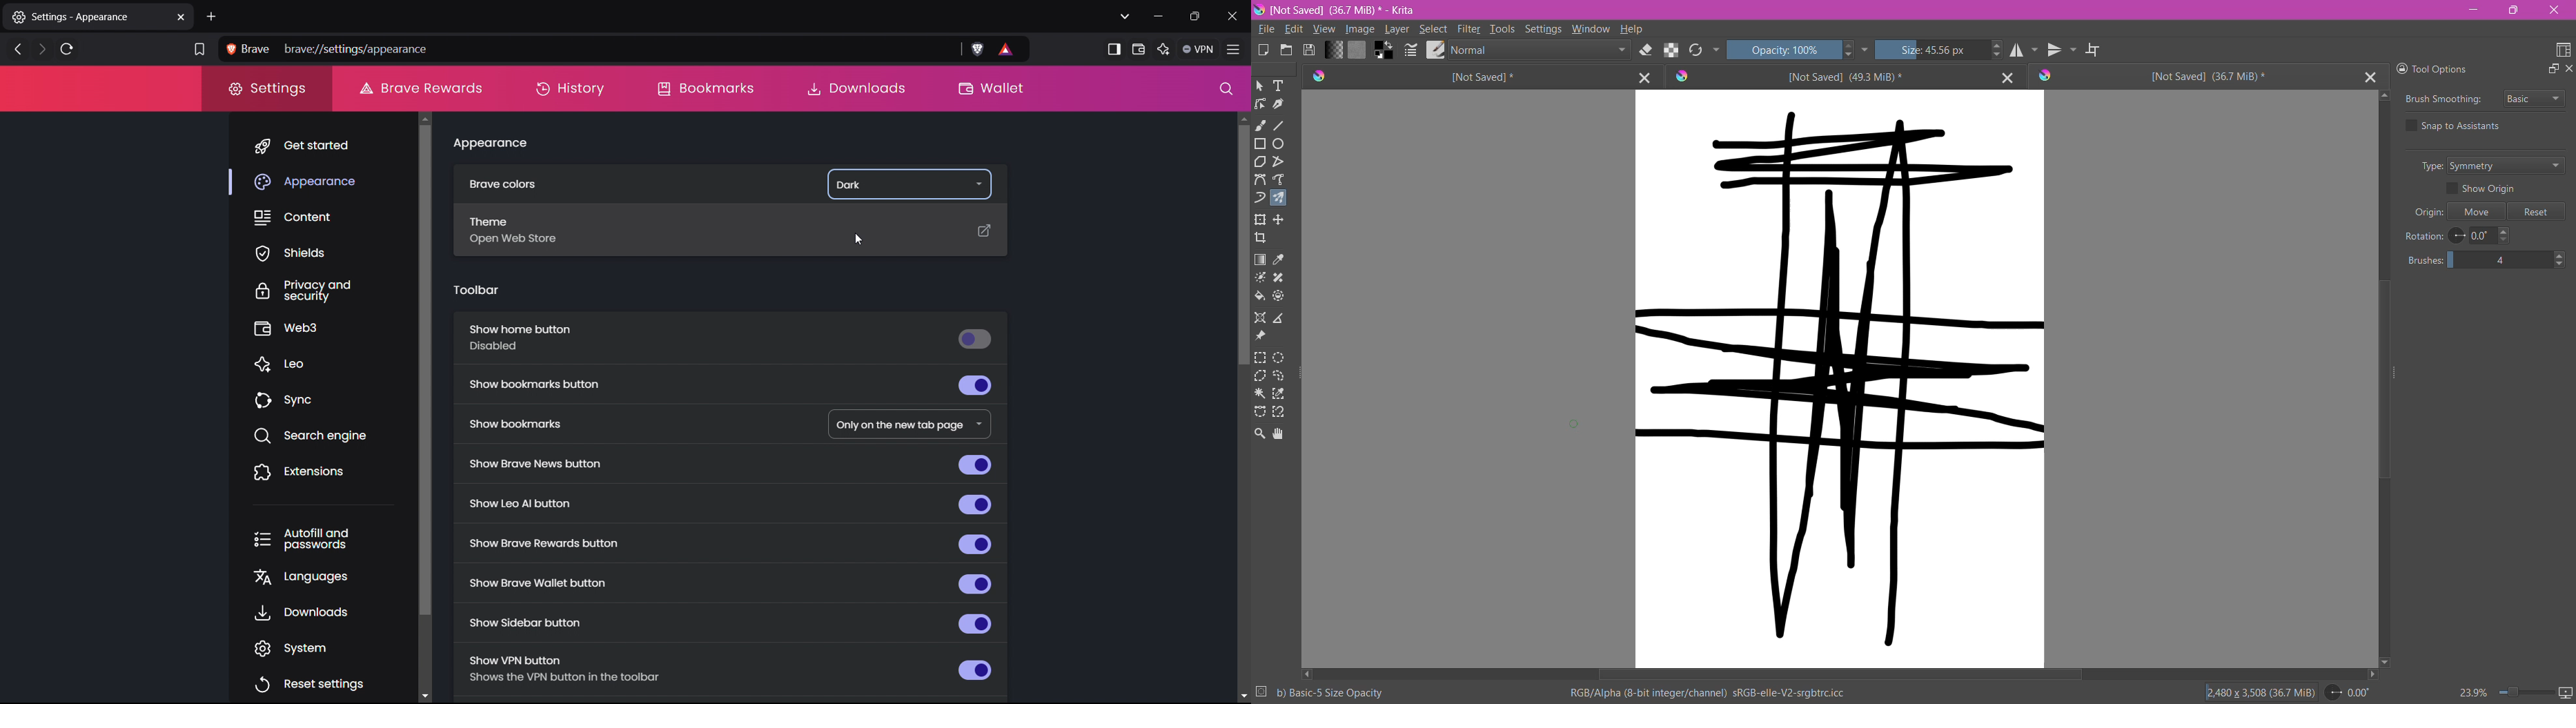 Image resolution: width=2576 pixels, height=728 pixels. What do you see at coordinates (1261, 412) in the screenshot?
I see `Bezier Curve Selection Tool` at bounding box center [1261, 412].